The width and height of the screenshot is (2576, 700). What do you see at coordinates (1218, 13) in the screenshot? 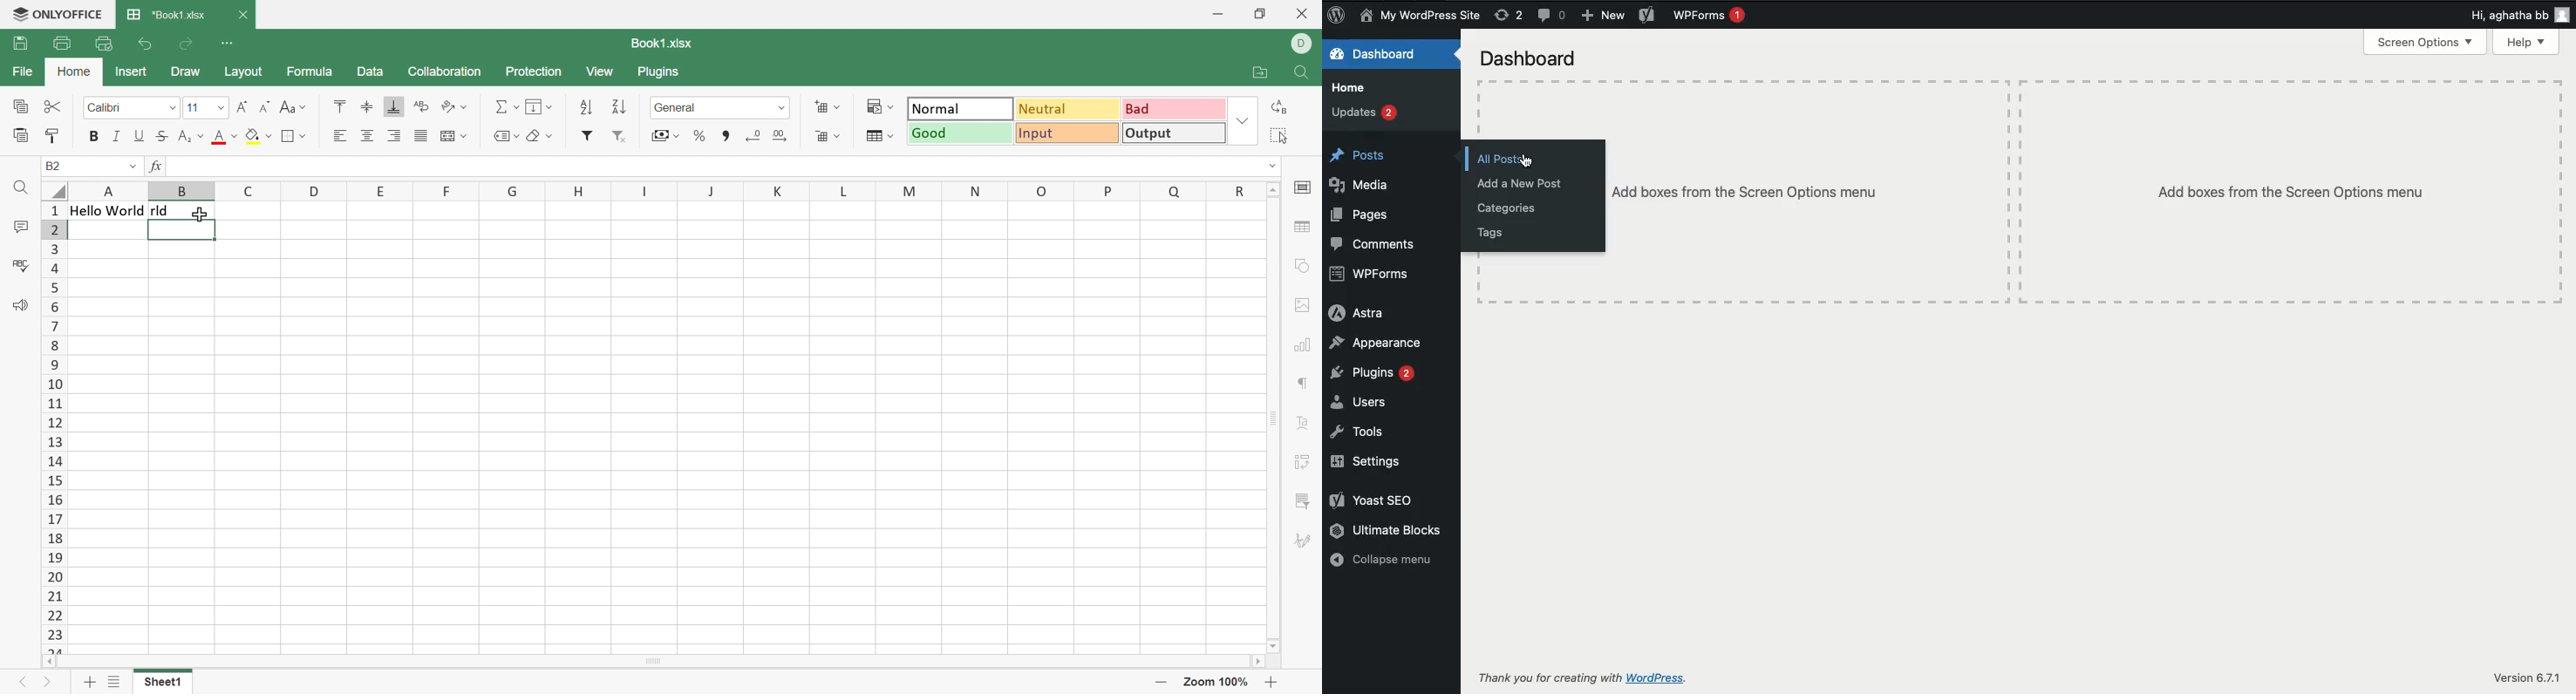
I see `Minimize` at bounding box center [1218, 13].